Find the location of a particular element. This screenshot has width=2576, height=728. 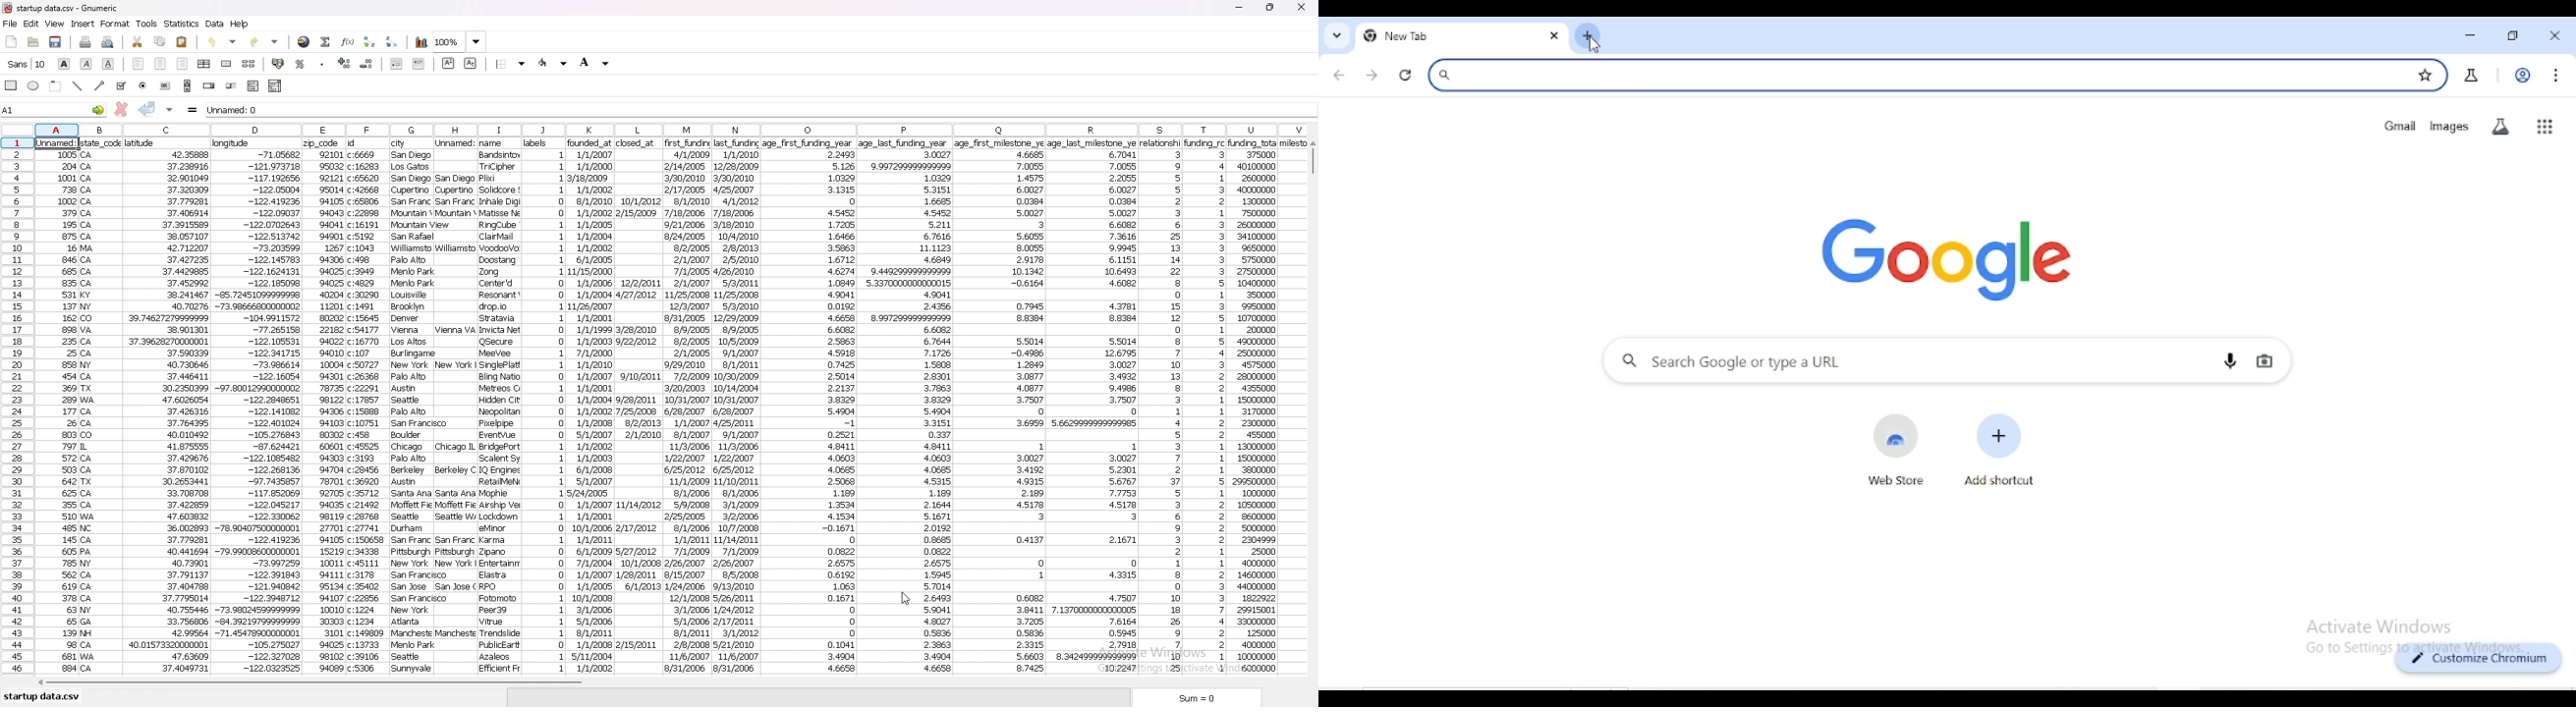

profile is located at coordinates (2523, 76).